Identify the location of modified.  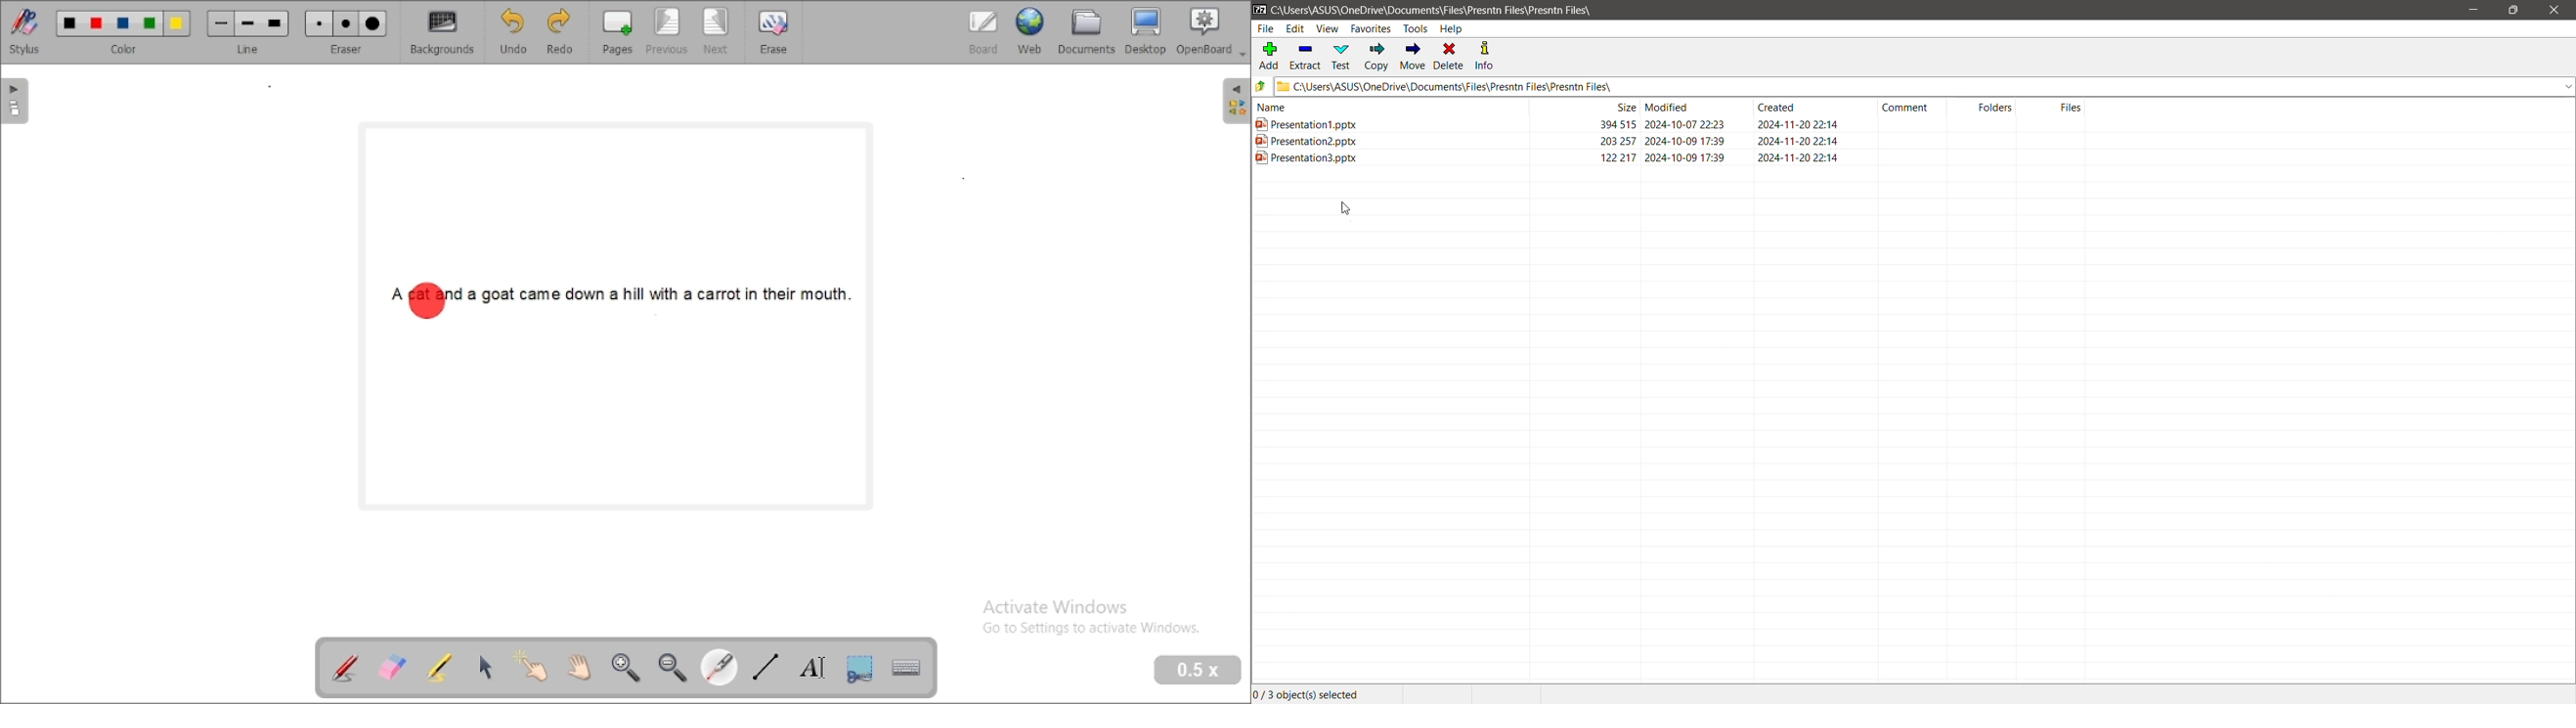
(1668, 106).